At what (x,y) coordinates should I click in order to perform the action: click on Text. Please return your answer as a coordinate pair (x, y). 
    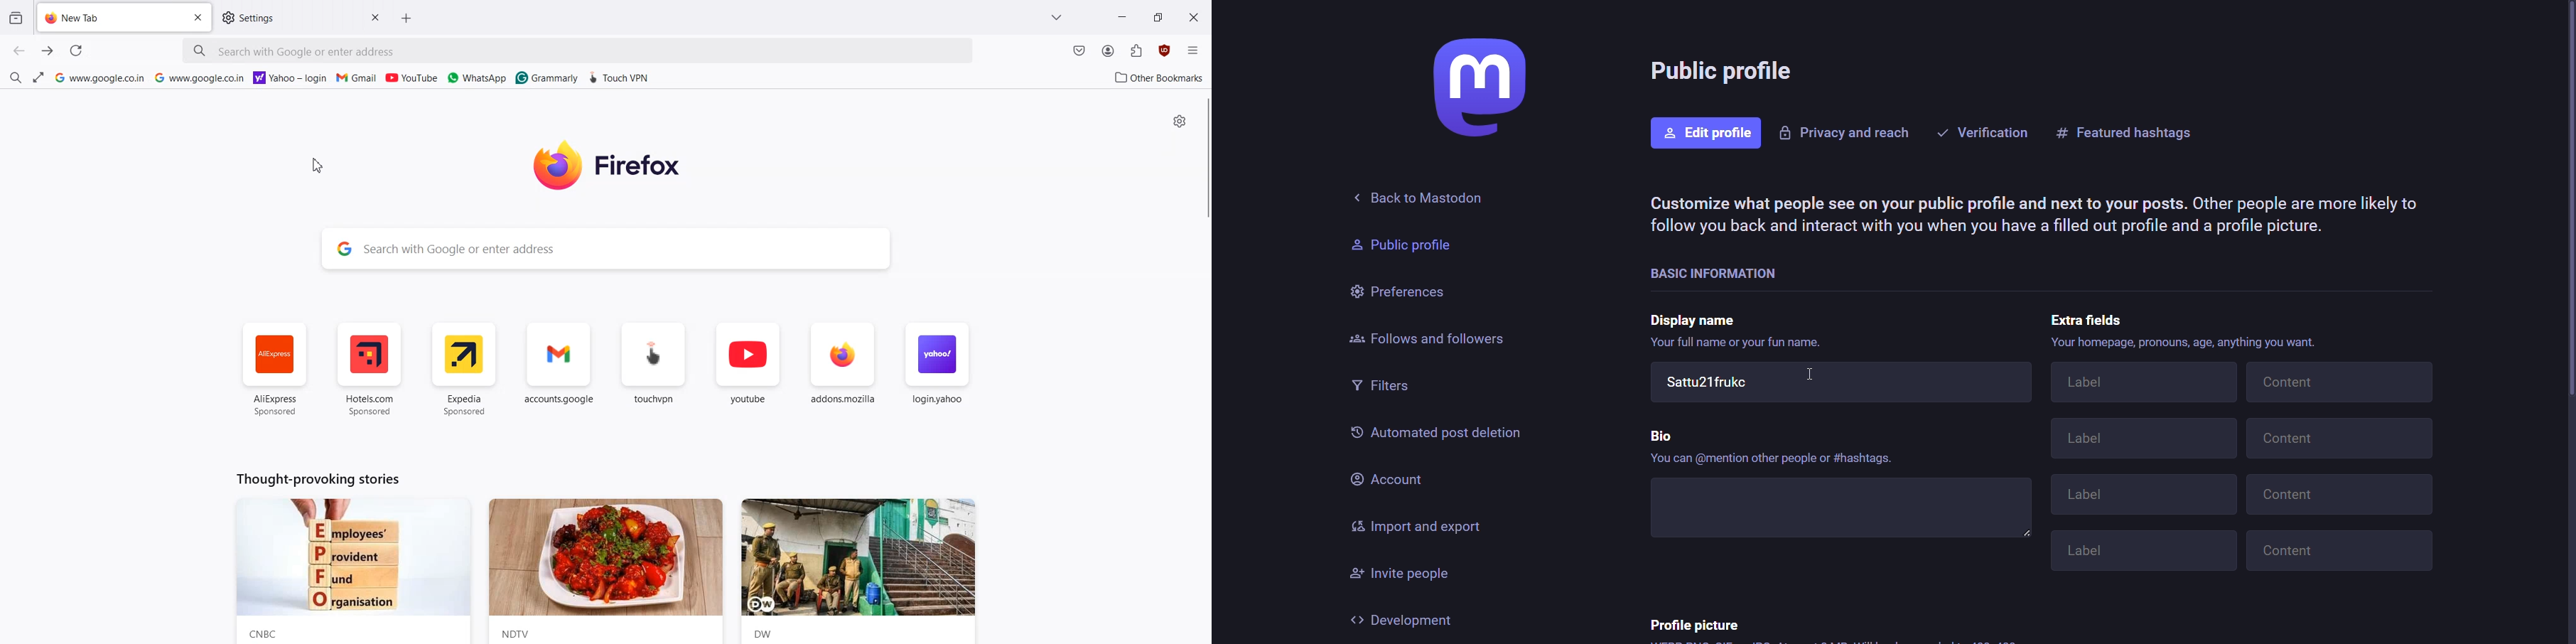
    Looking at the image, I should click on (316, 478).